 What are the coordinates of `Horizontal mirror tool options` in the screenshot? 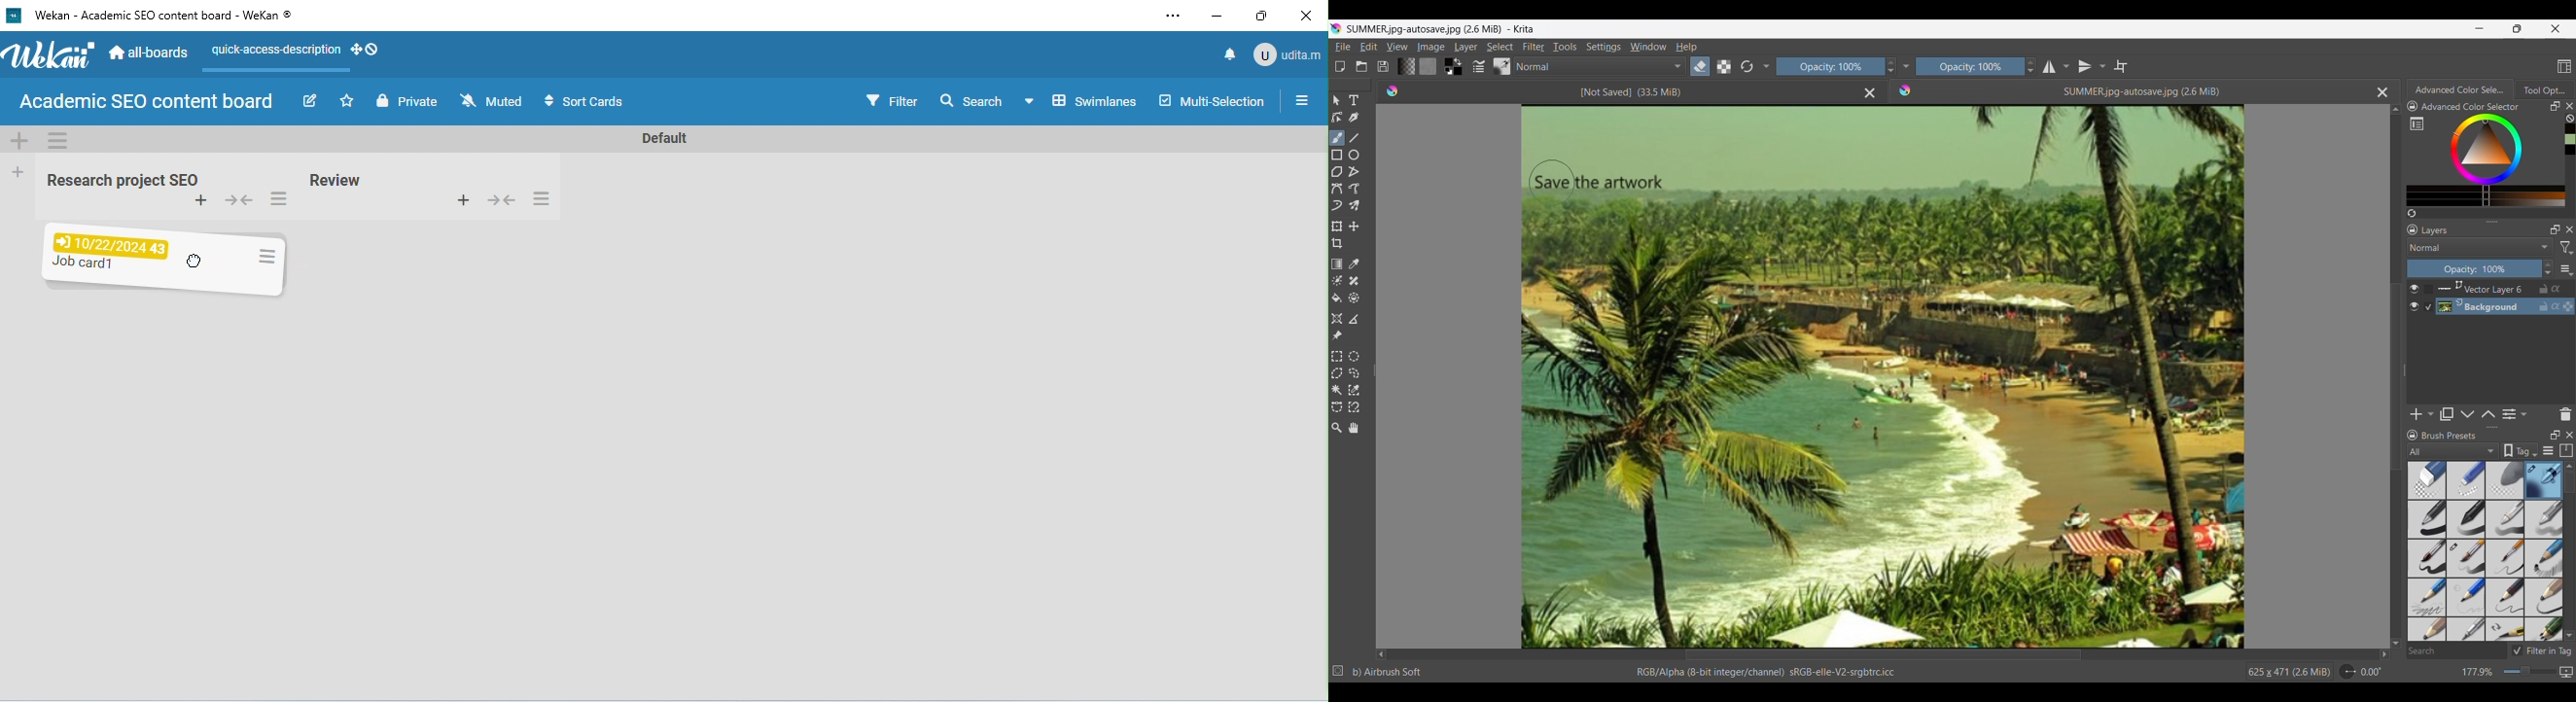 It's located at (2056, 68).